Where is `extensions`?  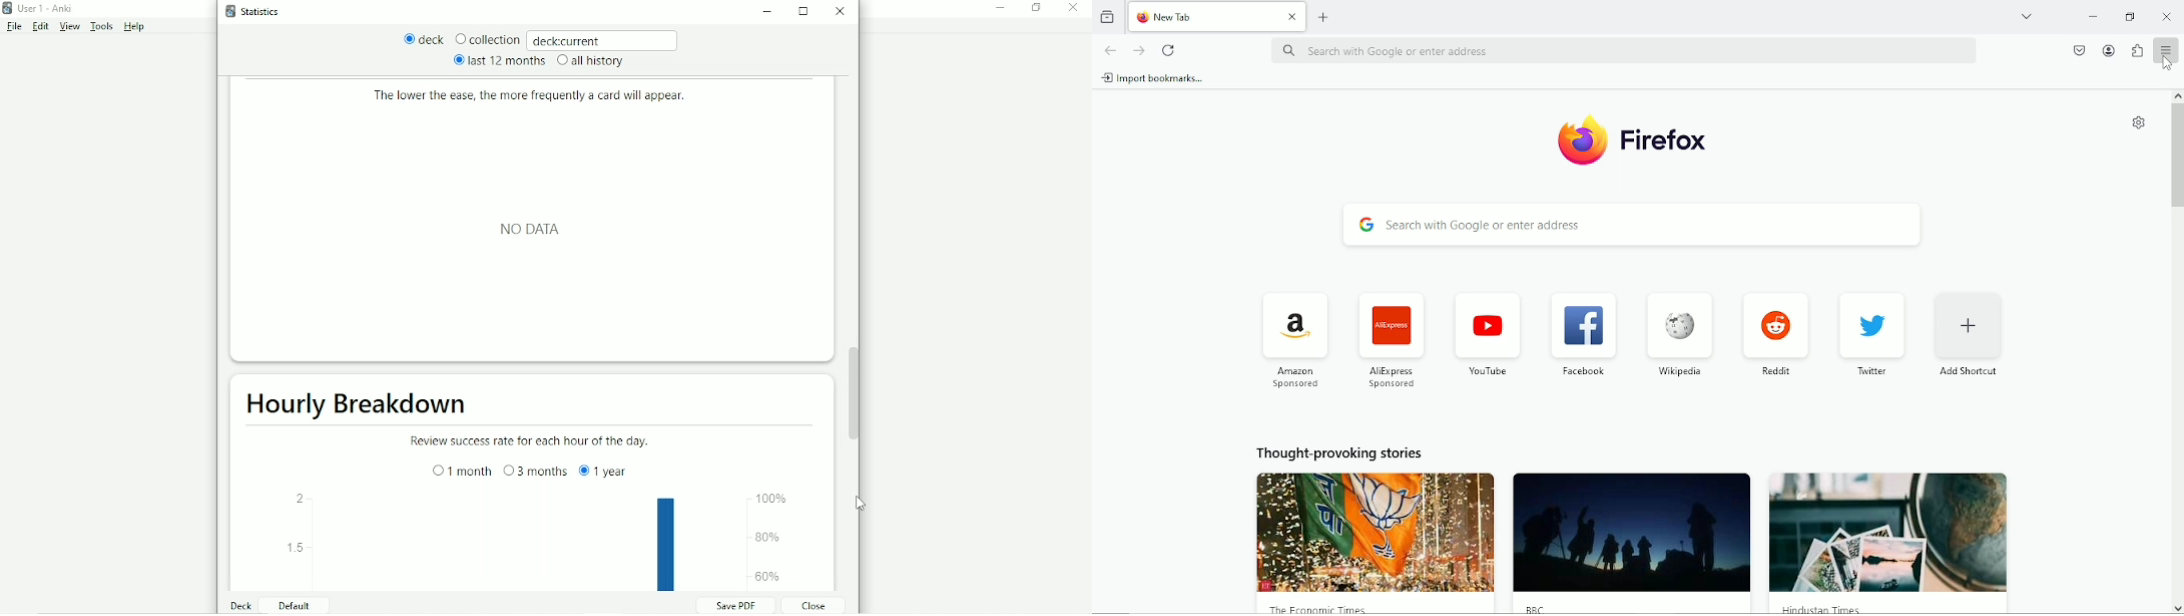 extensions is located at coordinates (2137, 50).